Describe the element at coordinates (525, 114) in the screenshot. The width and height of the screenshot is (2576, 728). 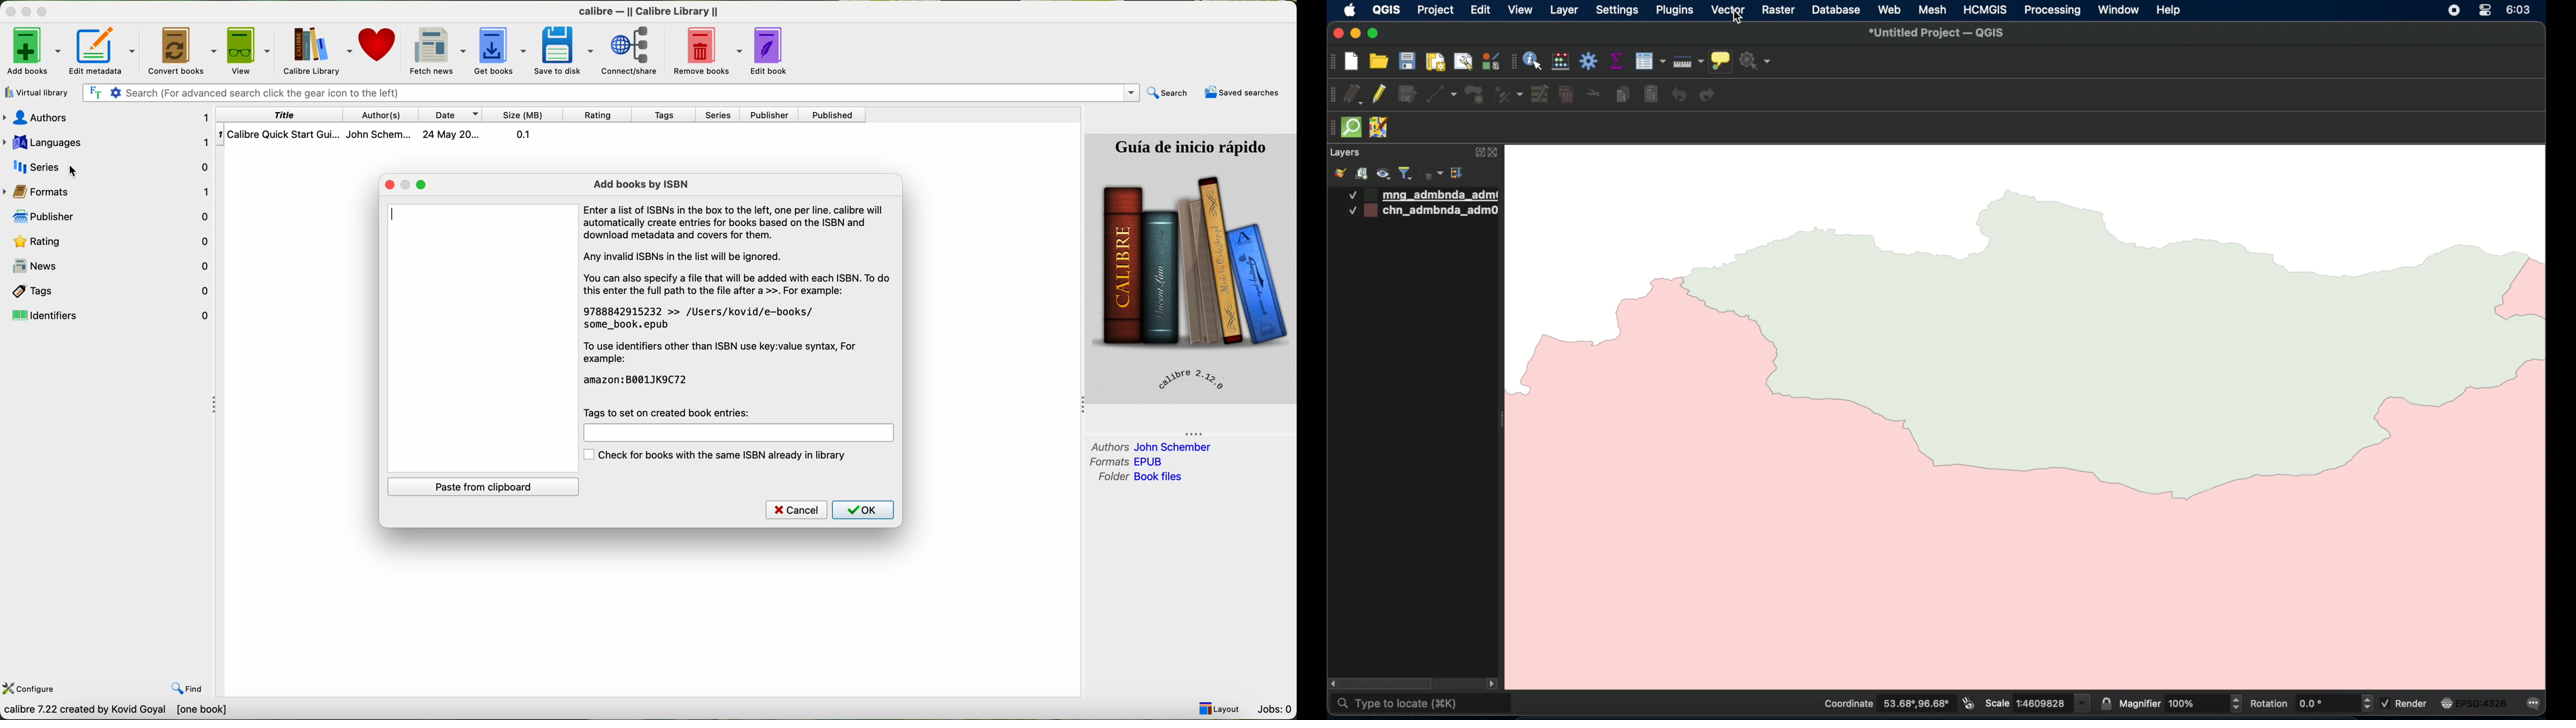
I see `size` at that location.